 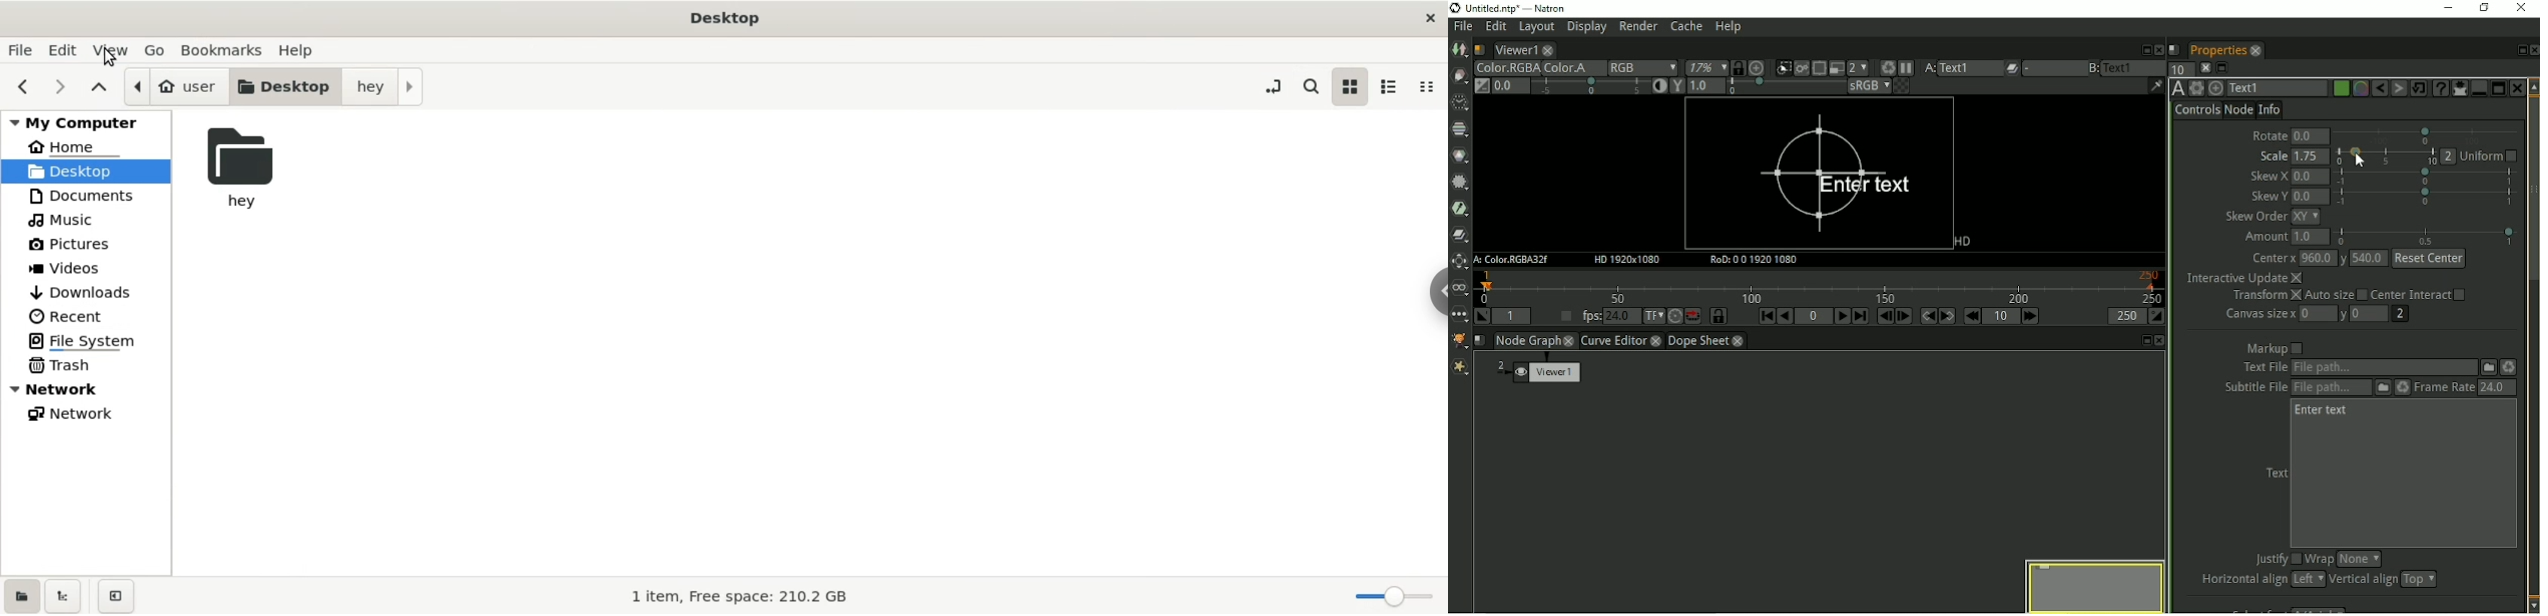 I want to click on Operations applied between viewer inputs A and B, so click(x=2038, y=67).